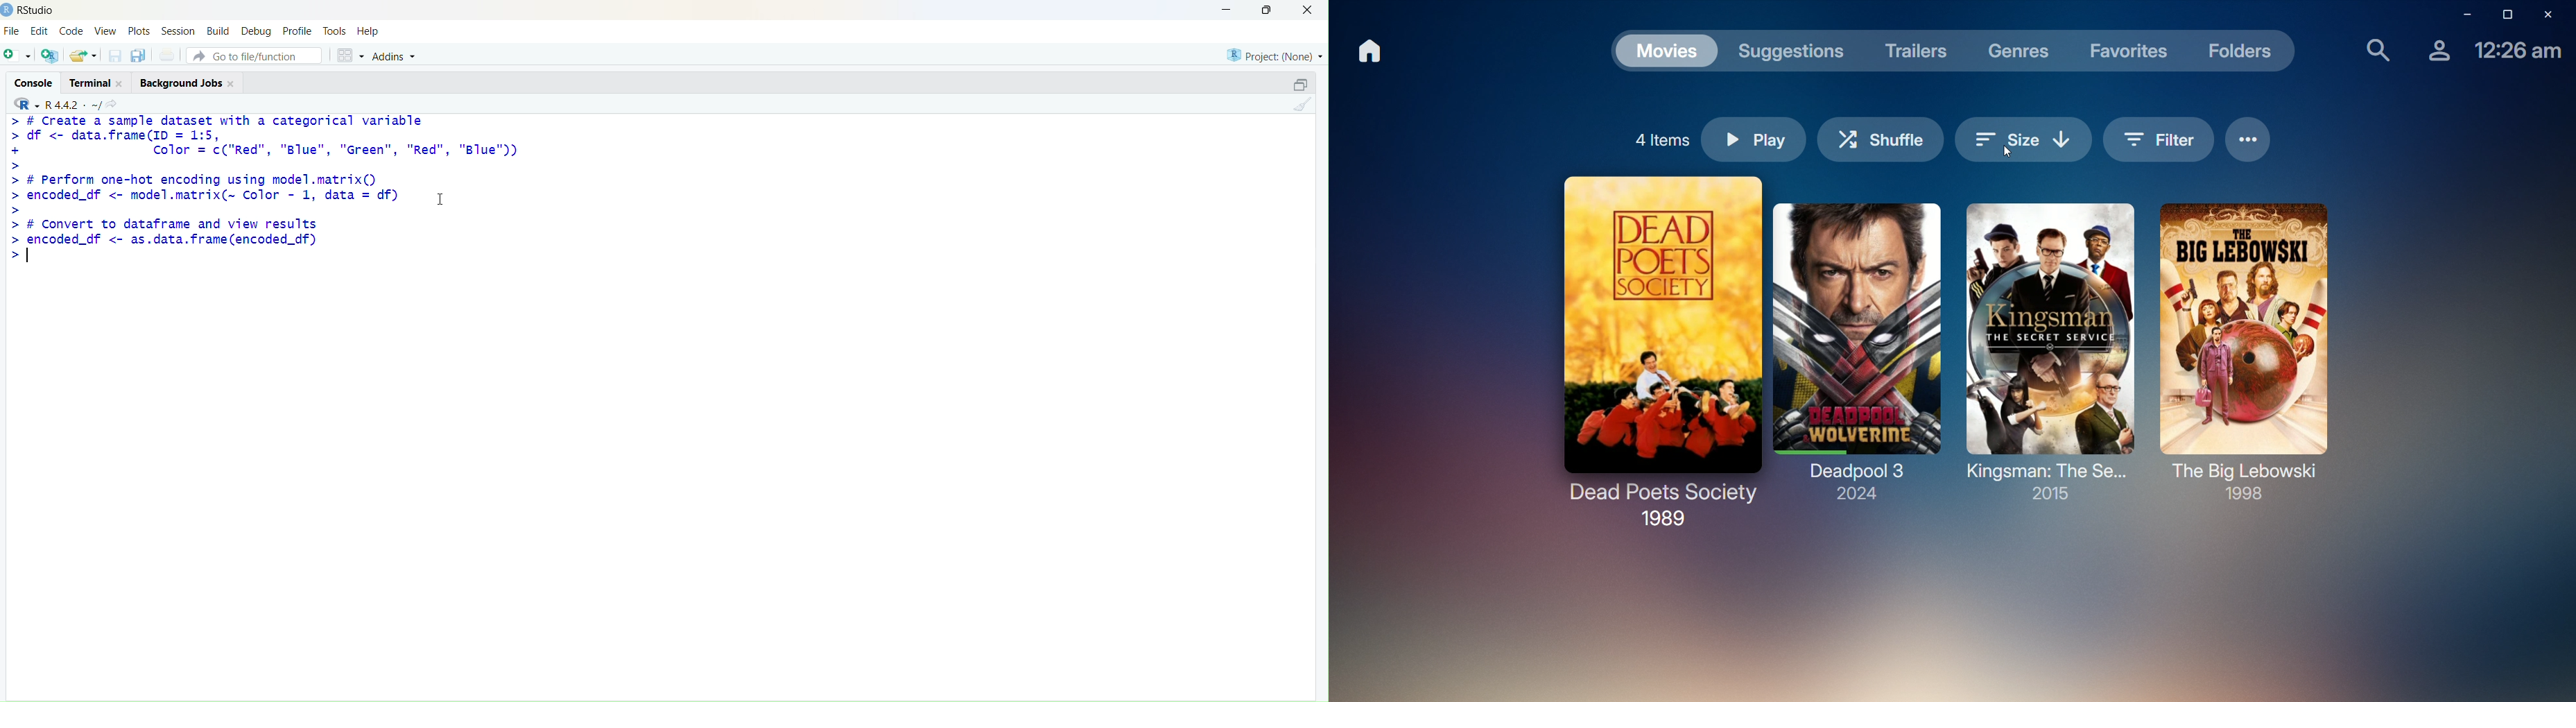 The height and width of the screenshot is (728, 2576). What do you see at coordinates (335, 31) in the screenshot?
I see `tools` at bounding box center [335, 31].